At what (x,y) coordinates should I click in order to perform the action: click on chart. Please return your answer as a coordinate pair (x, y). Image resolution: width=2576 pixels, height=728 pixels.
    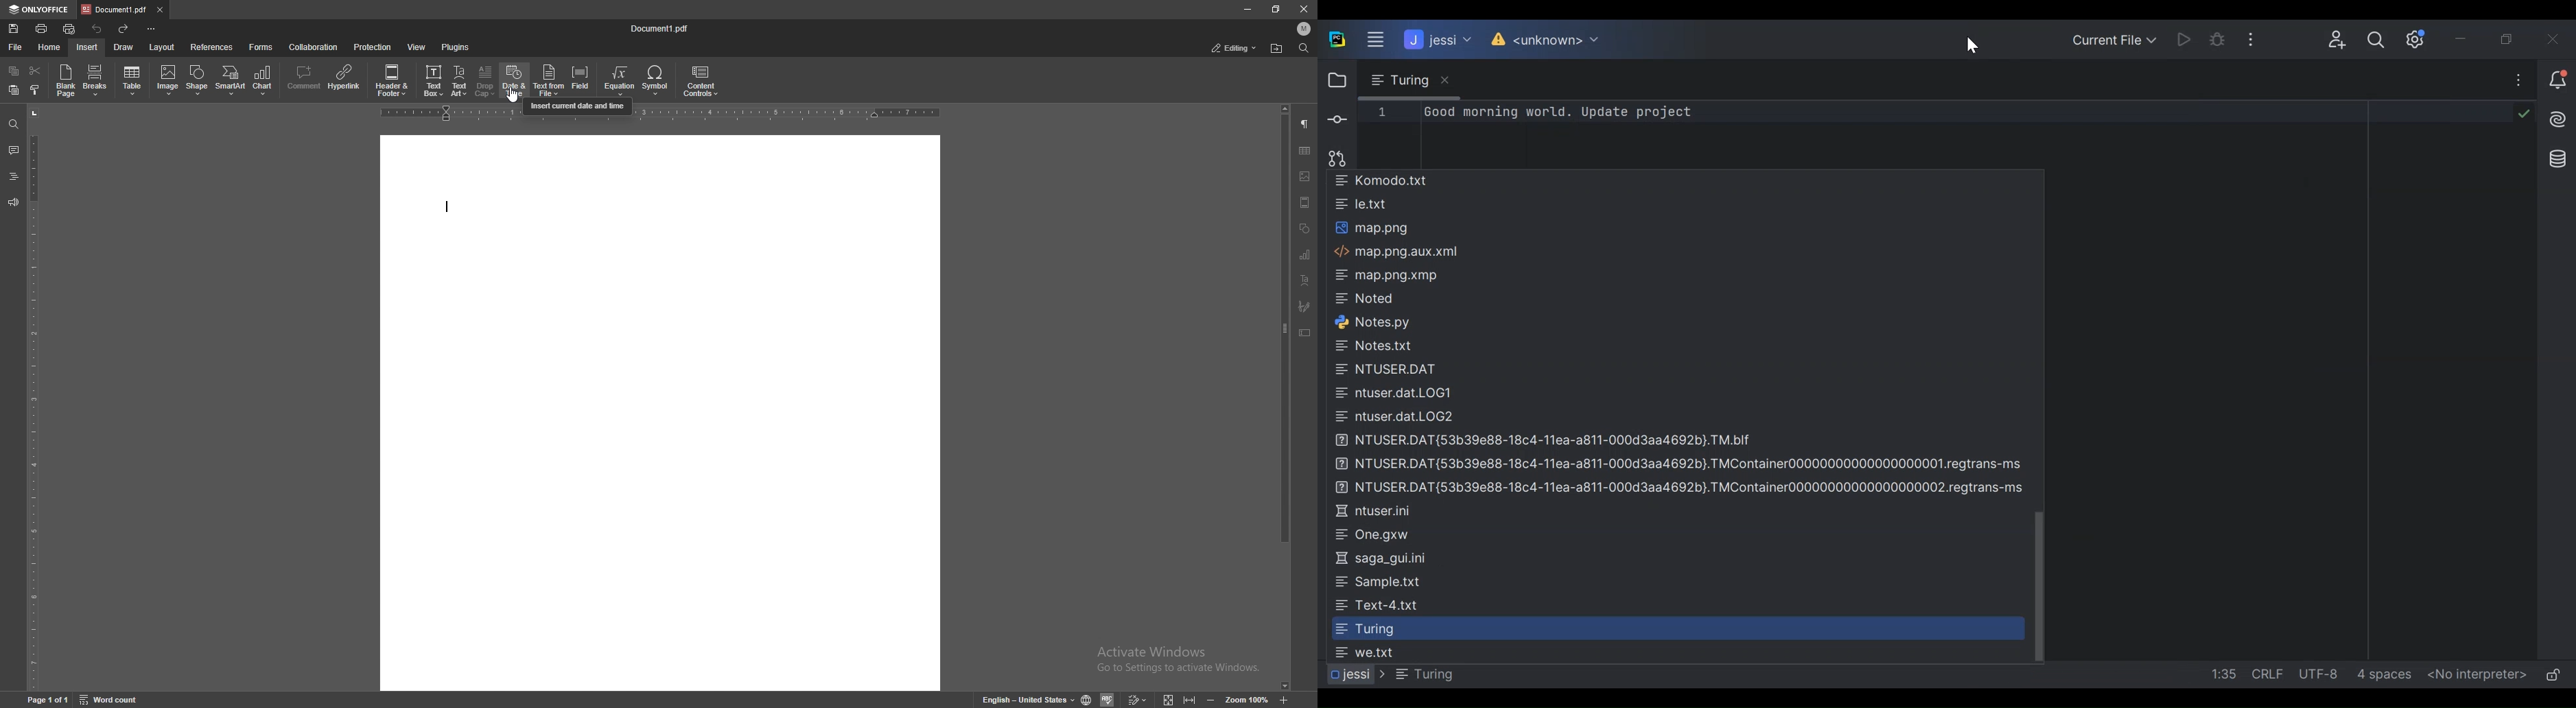
    Looking at the image, I should click on (264, 81).